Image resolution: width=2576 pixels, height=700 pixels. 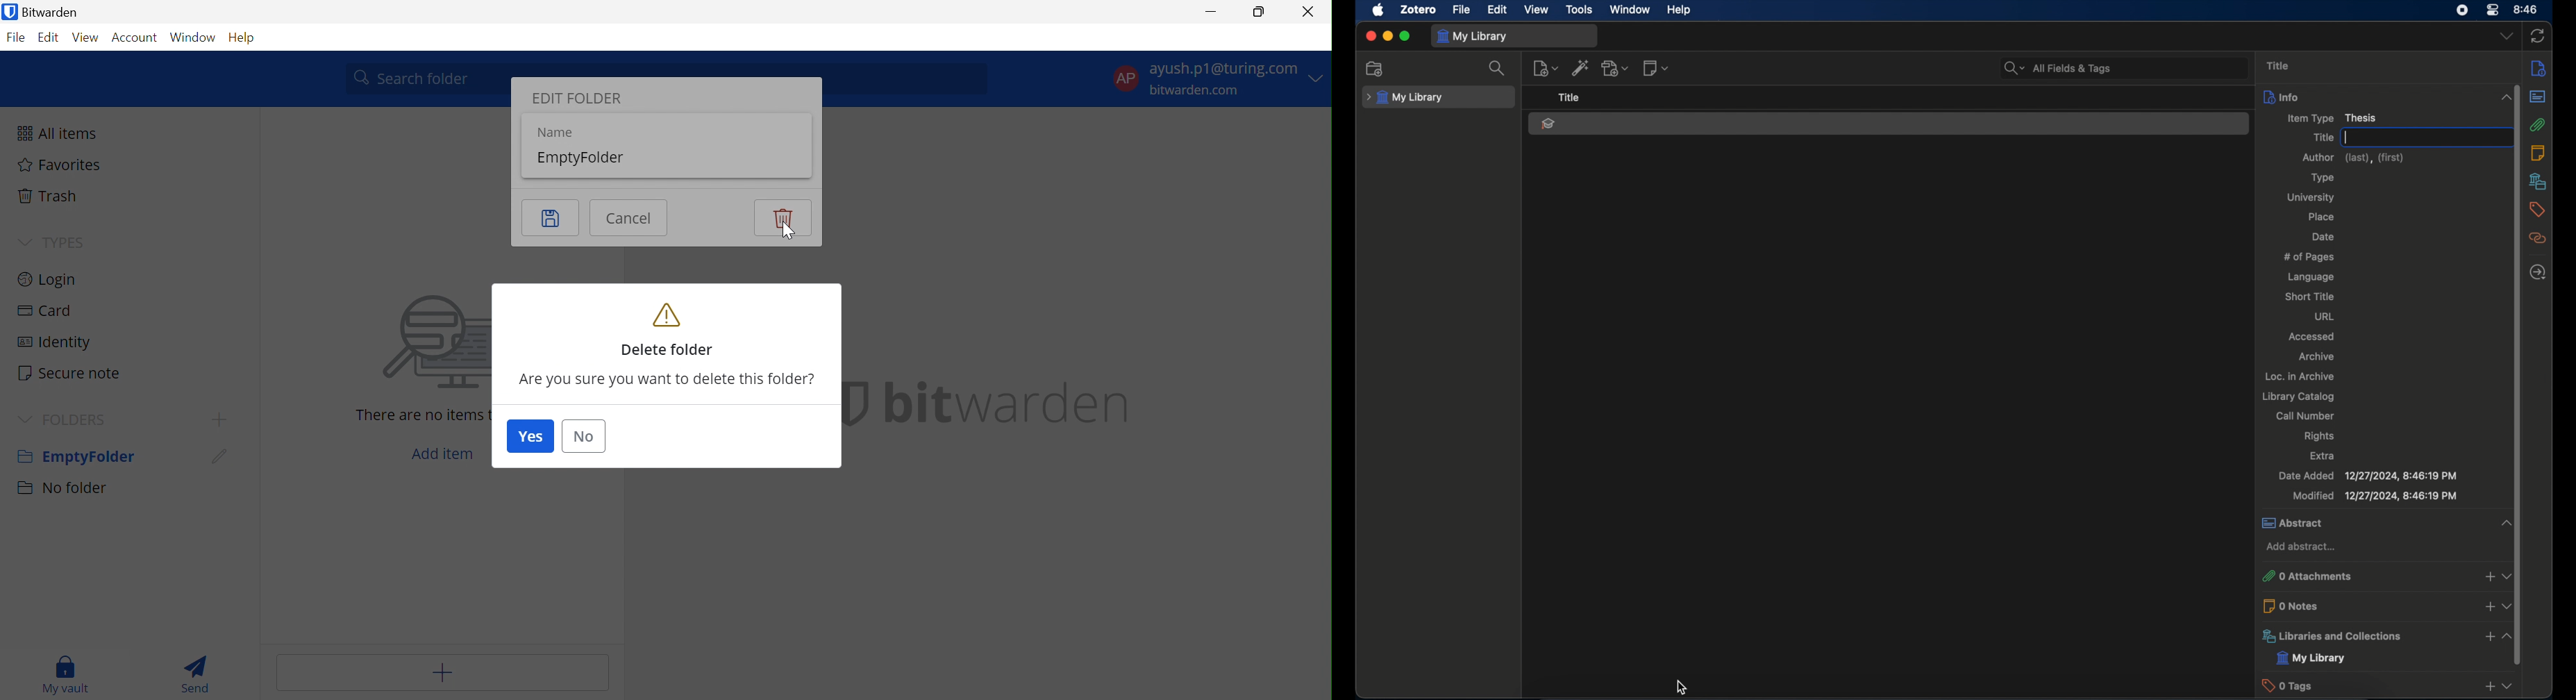 I want to click on notes, so click(x=2540, y=152).